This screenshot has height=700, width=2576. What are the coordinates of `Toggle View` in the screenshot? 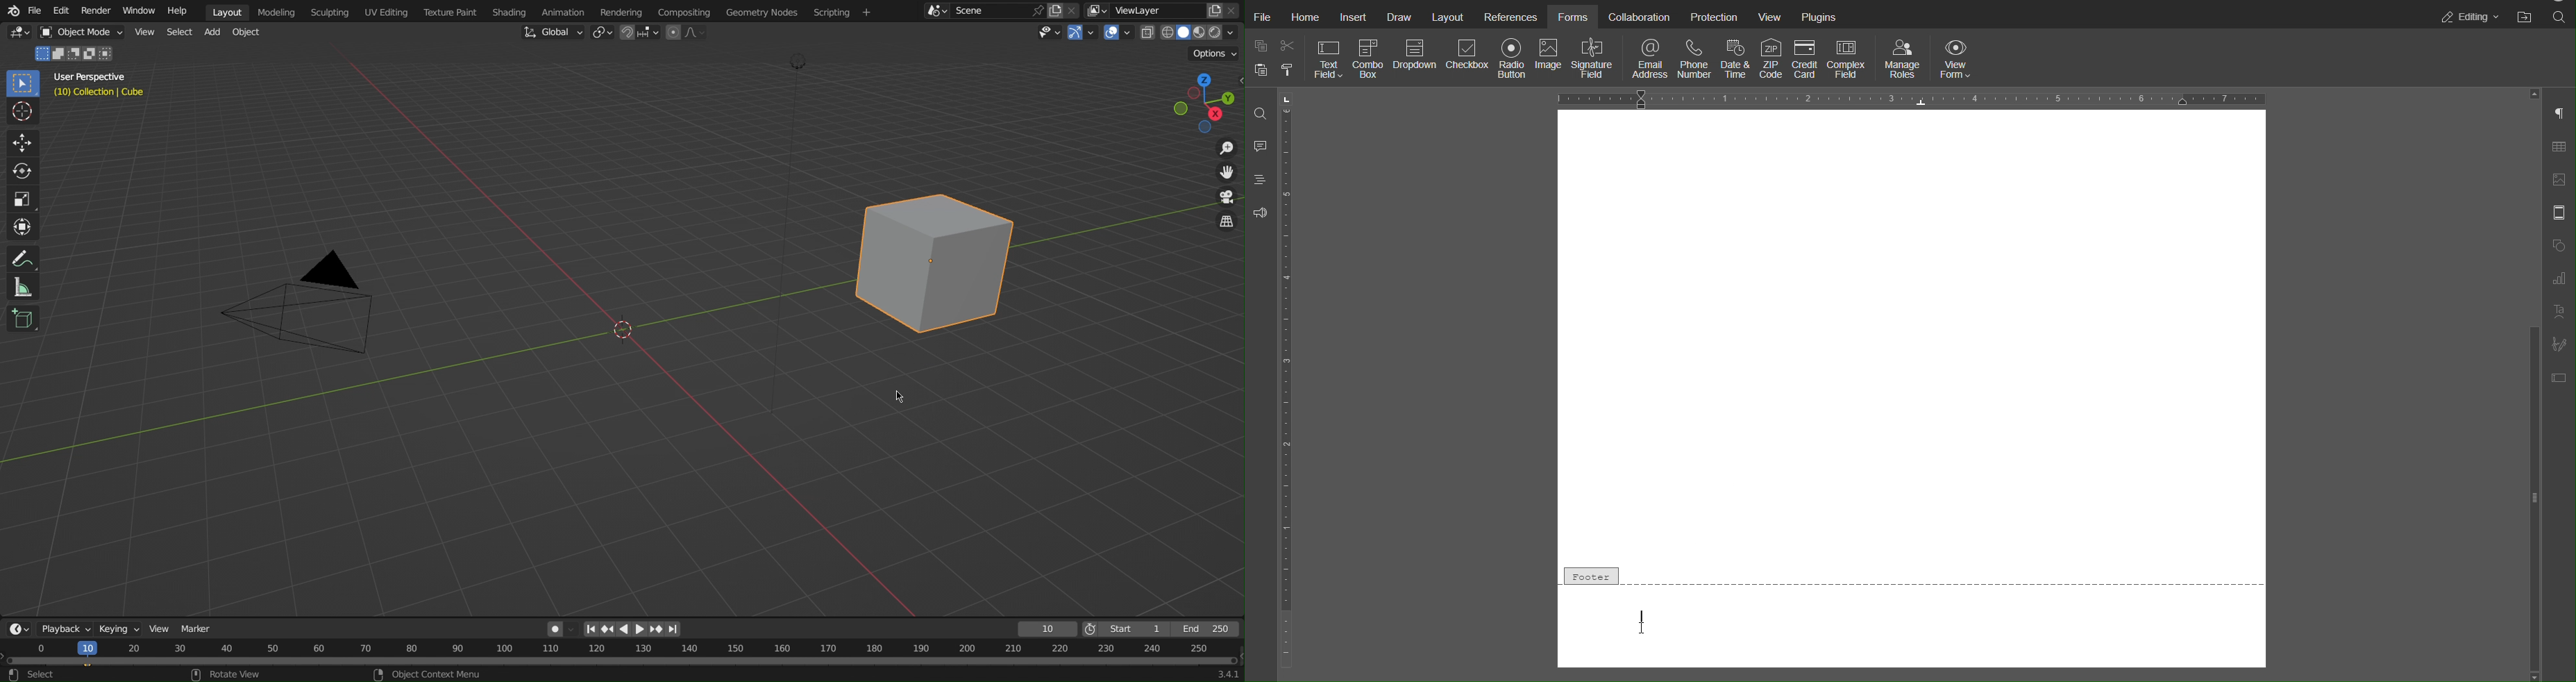 It's located at (1225, 223).